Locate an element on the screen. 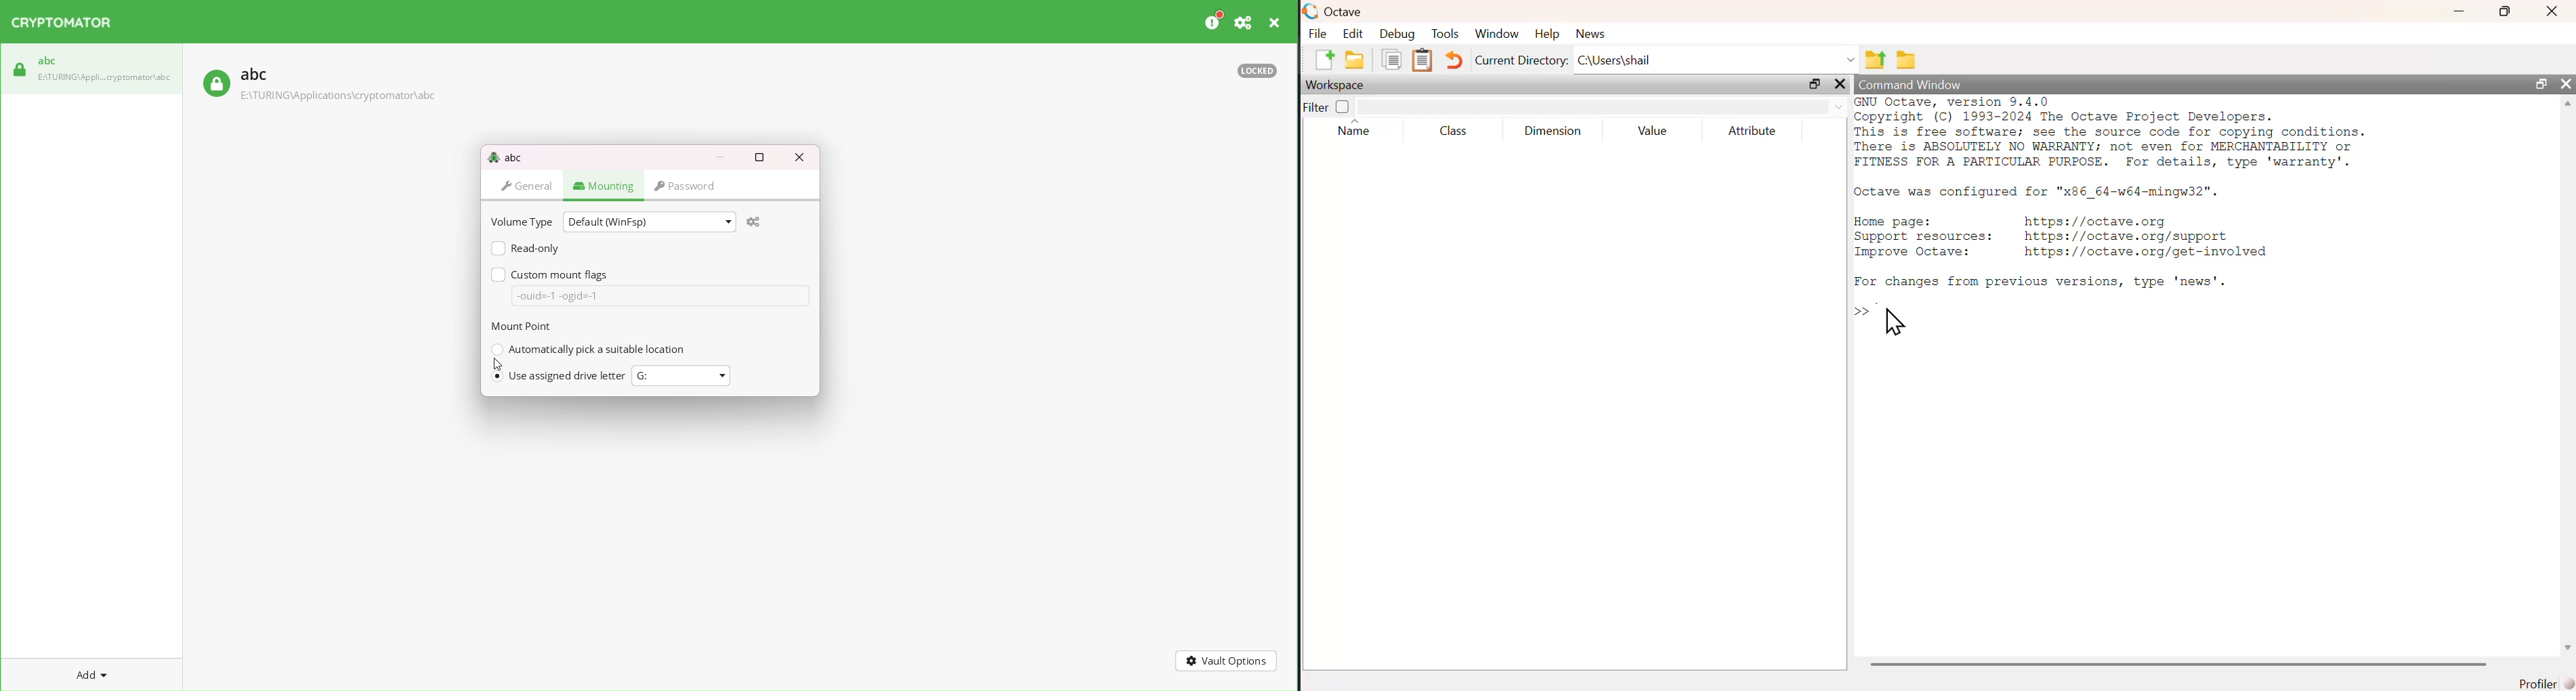  C:\Users\shail  is located at coordinates (1716, 56).